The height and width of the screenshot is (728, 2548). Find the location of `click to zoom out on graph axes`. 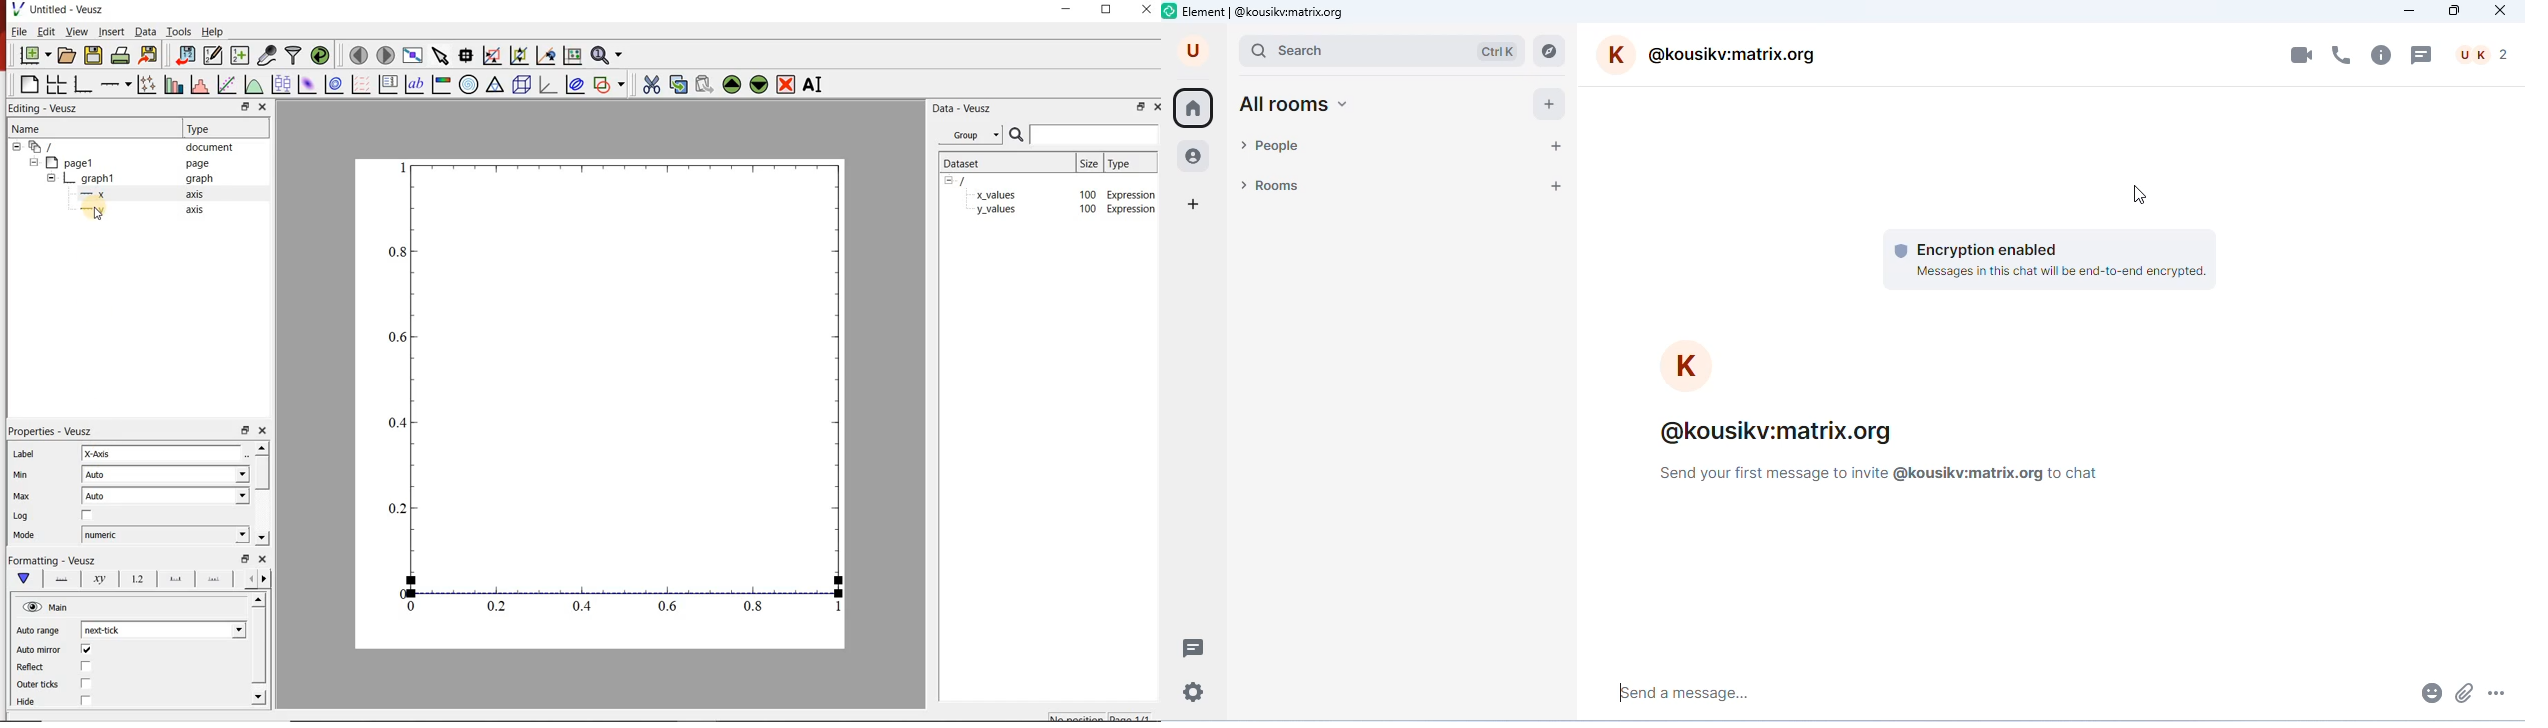

click to zoom out on graph axes is located at coordinates (517, 56).